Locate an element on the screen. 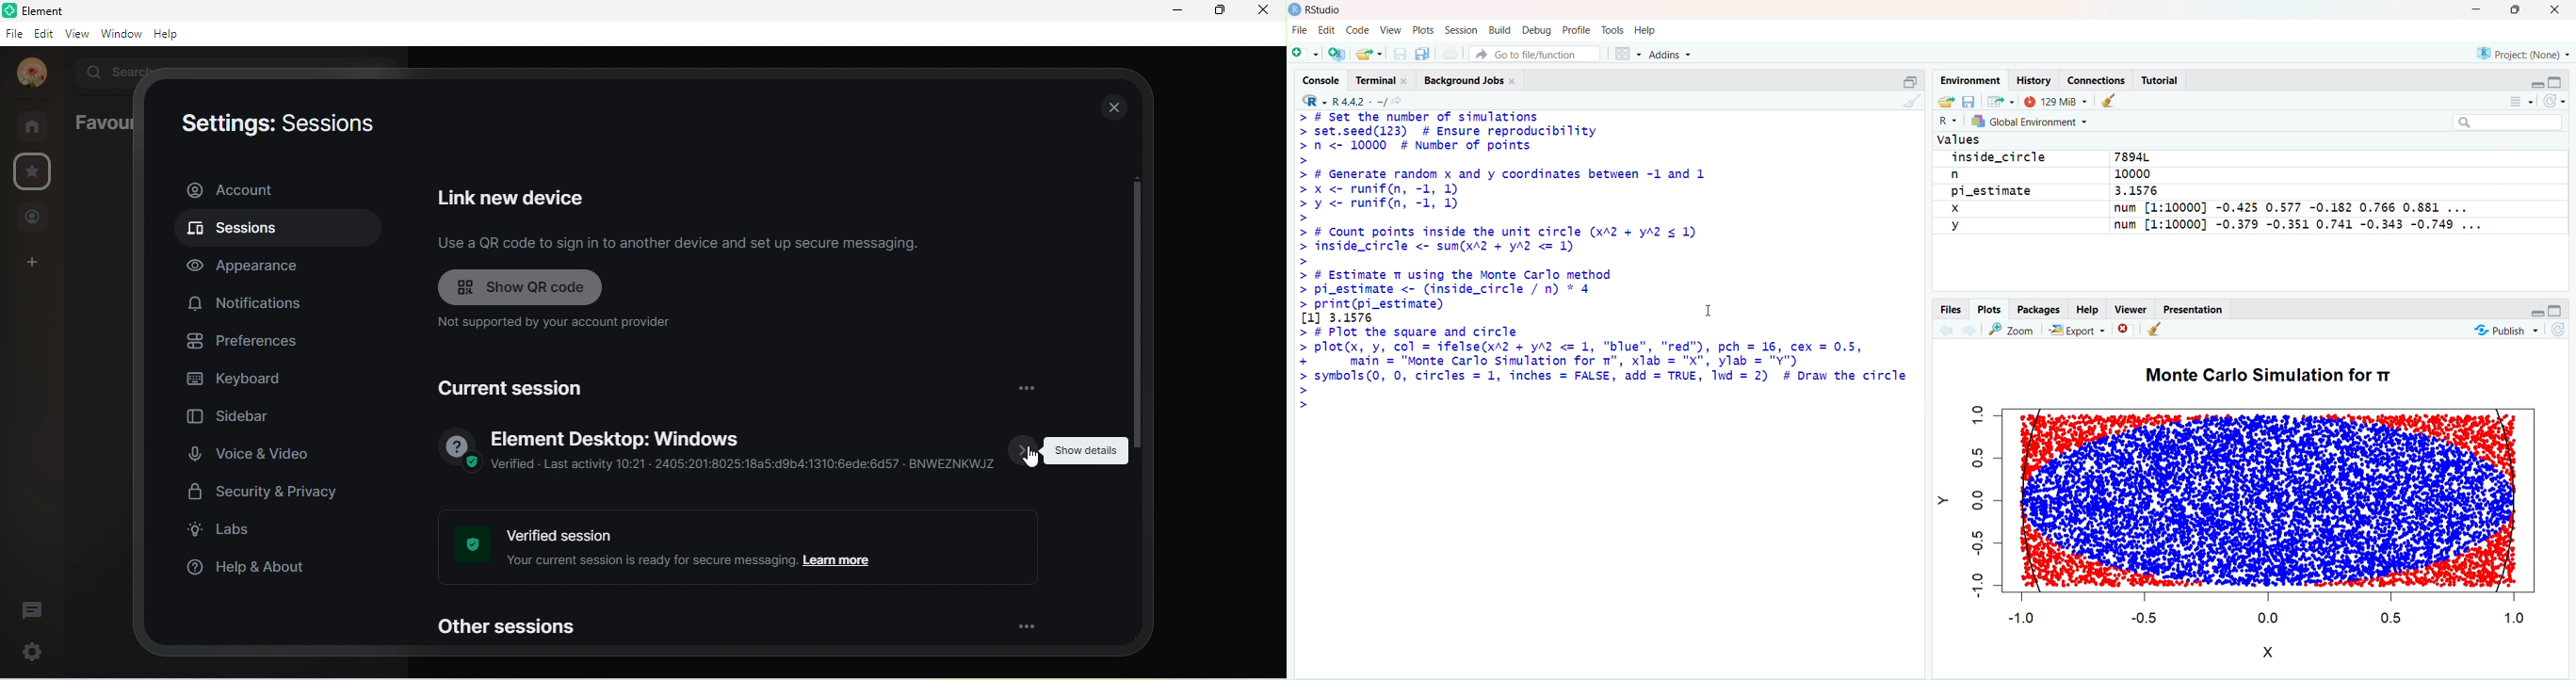 The image size is (2576, 700). Create a project is located at coordinates (1340, 52).